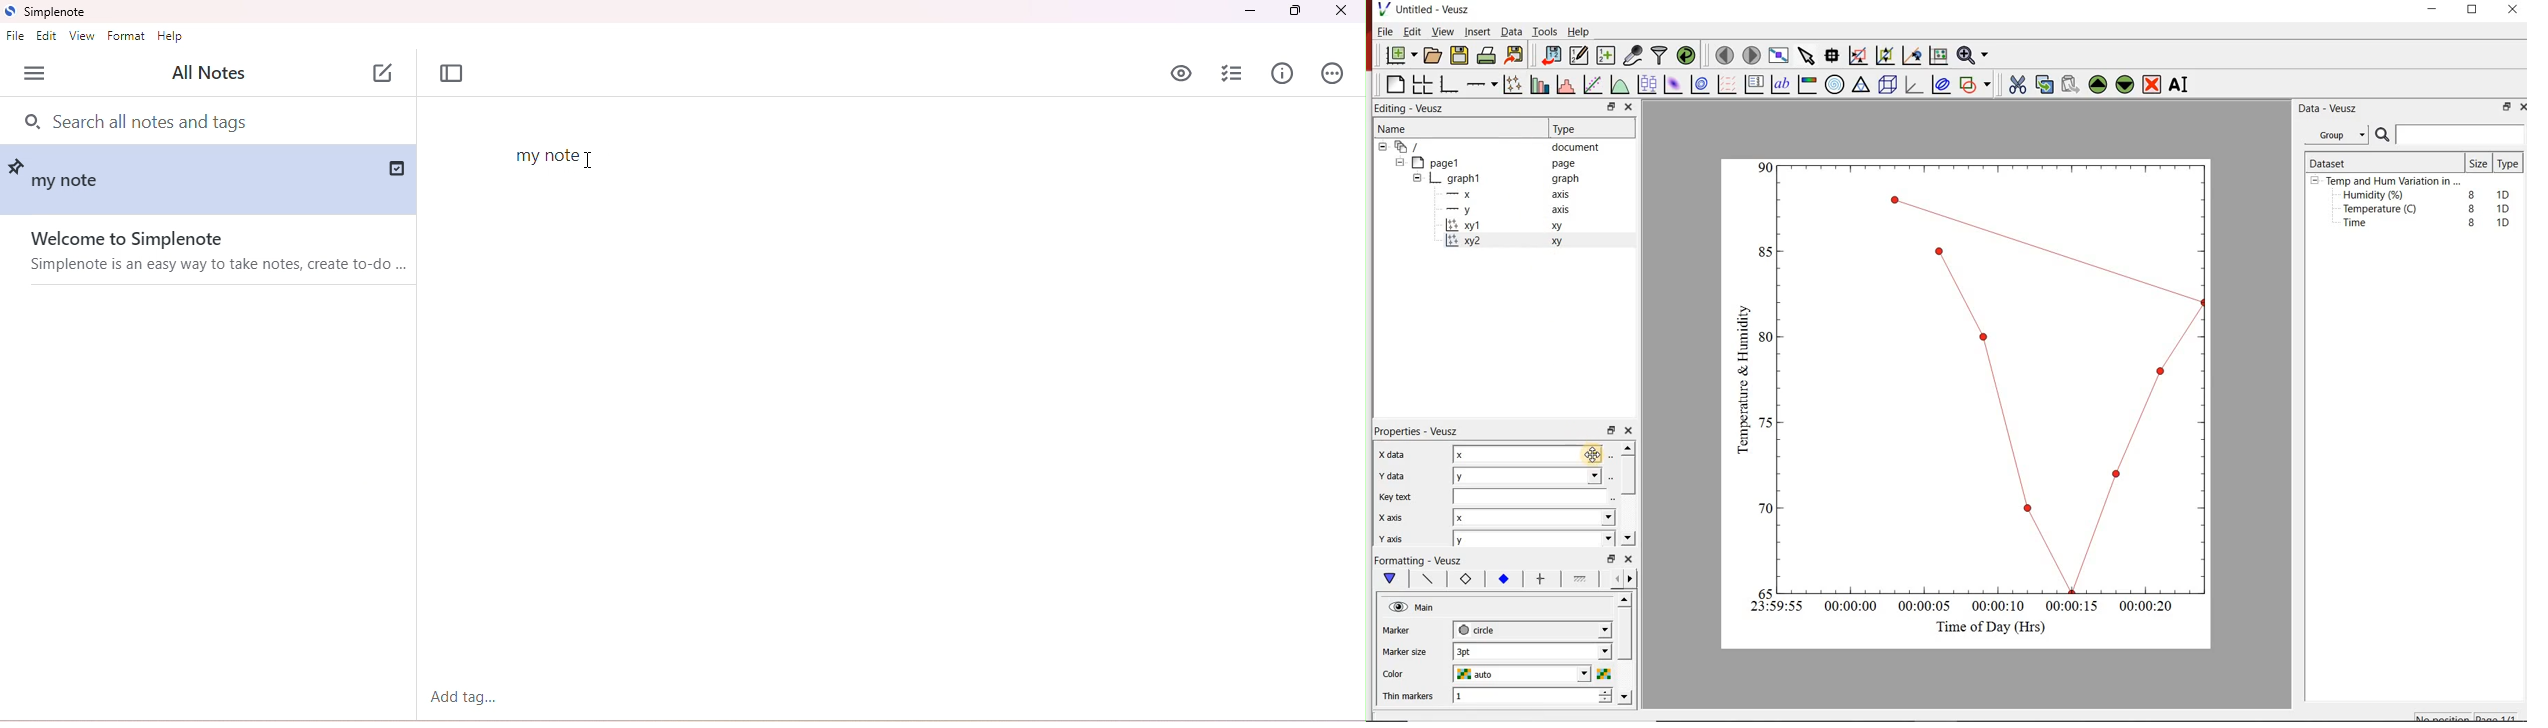 Image resolution: width=2548 pixels, height=728 pixels. Describe the element at coordinates (1480, 650) in the screenshot. I see `3pt` at that location.